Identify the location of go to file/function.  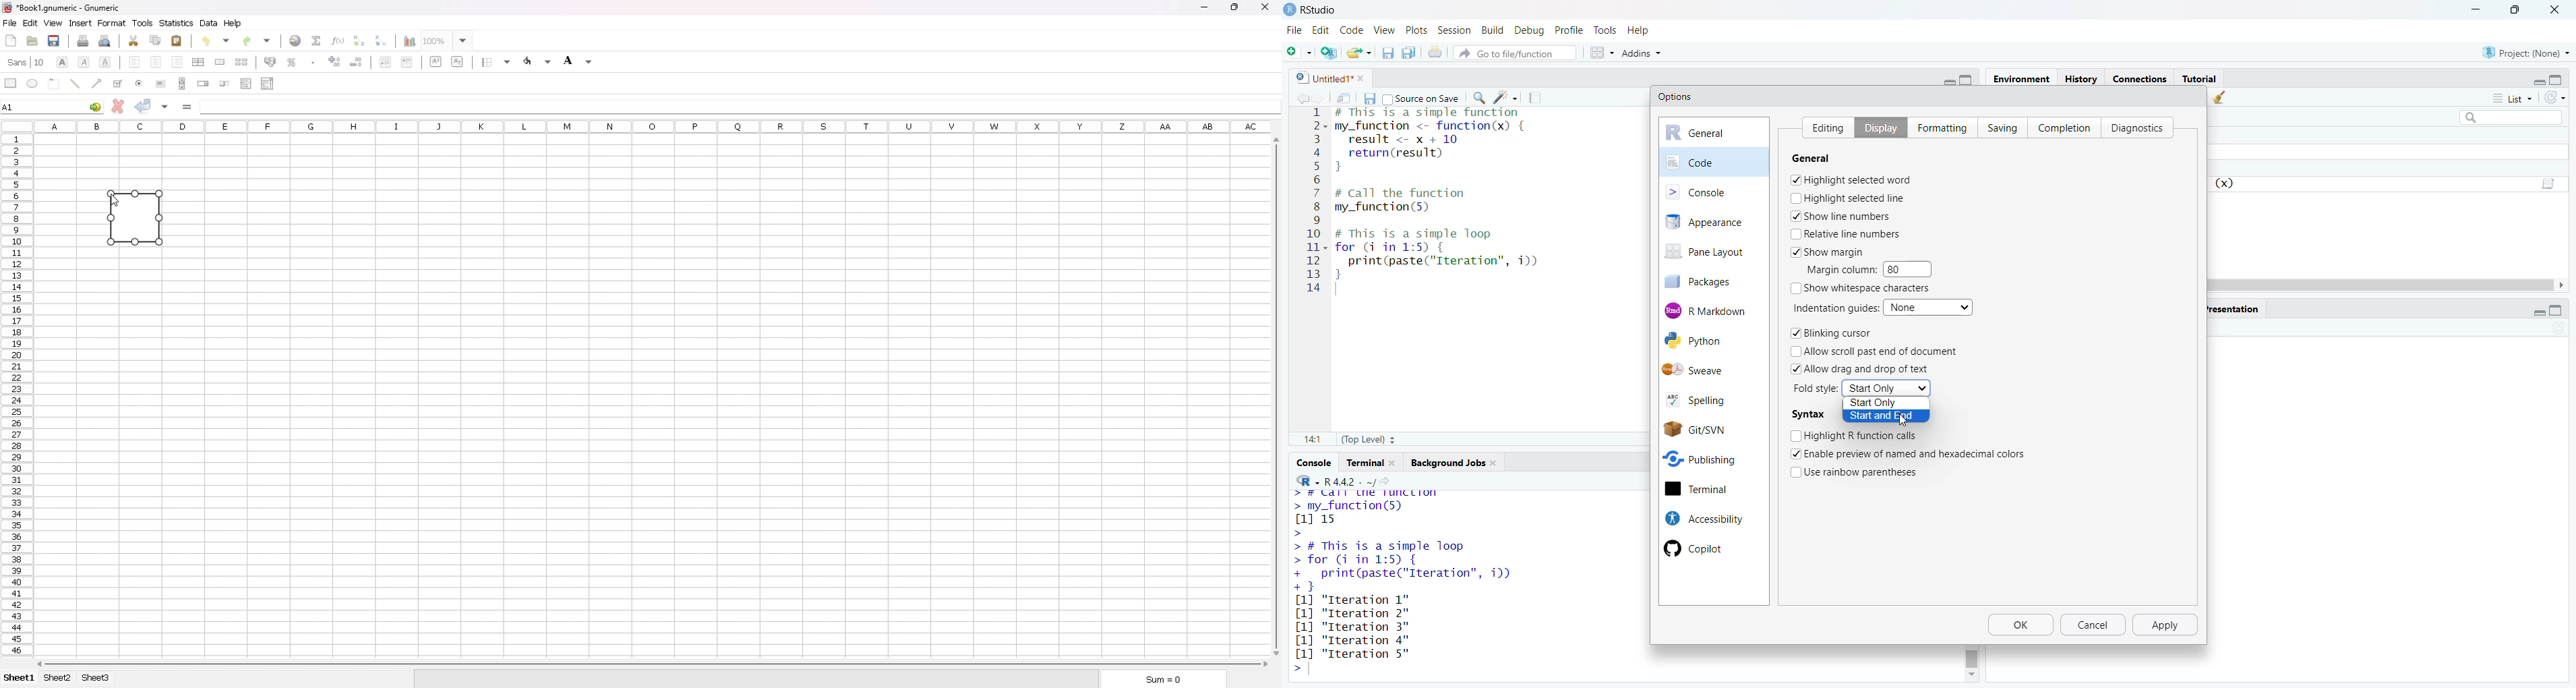
(1516, 51).